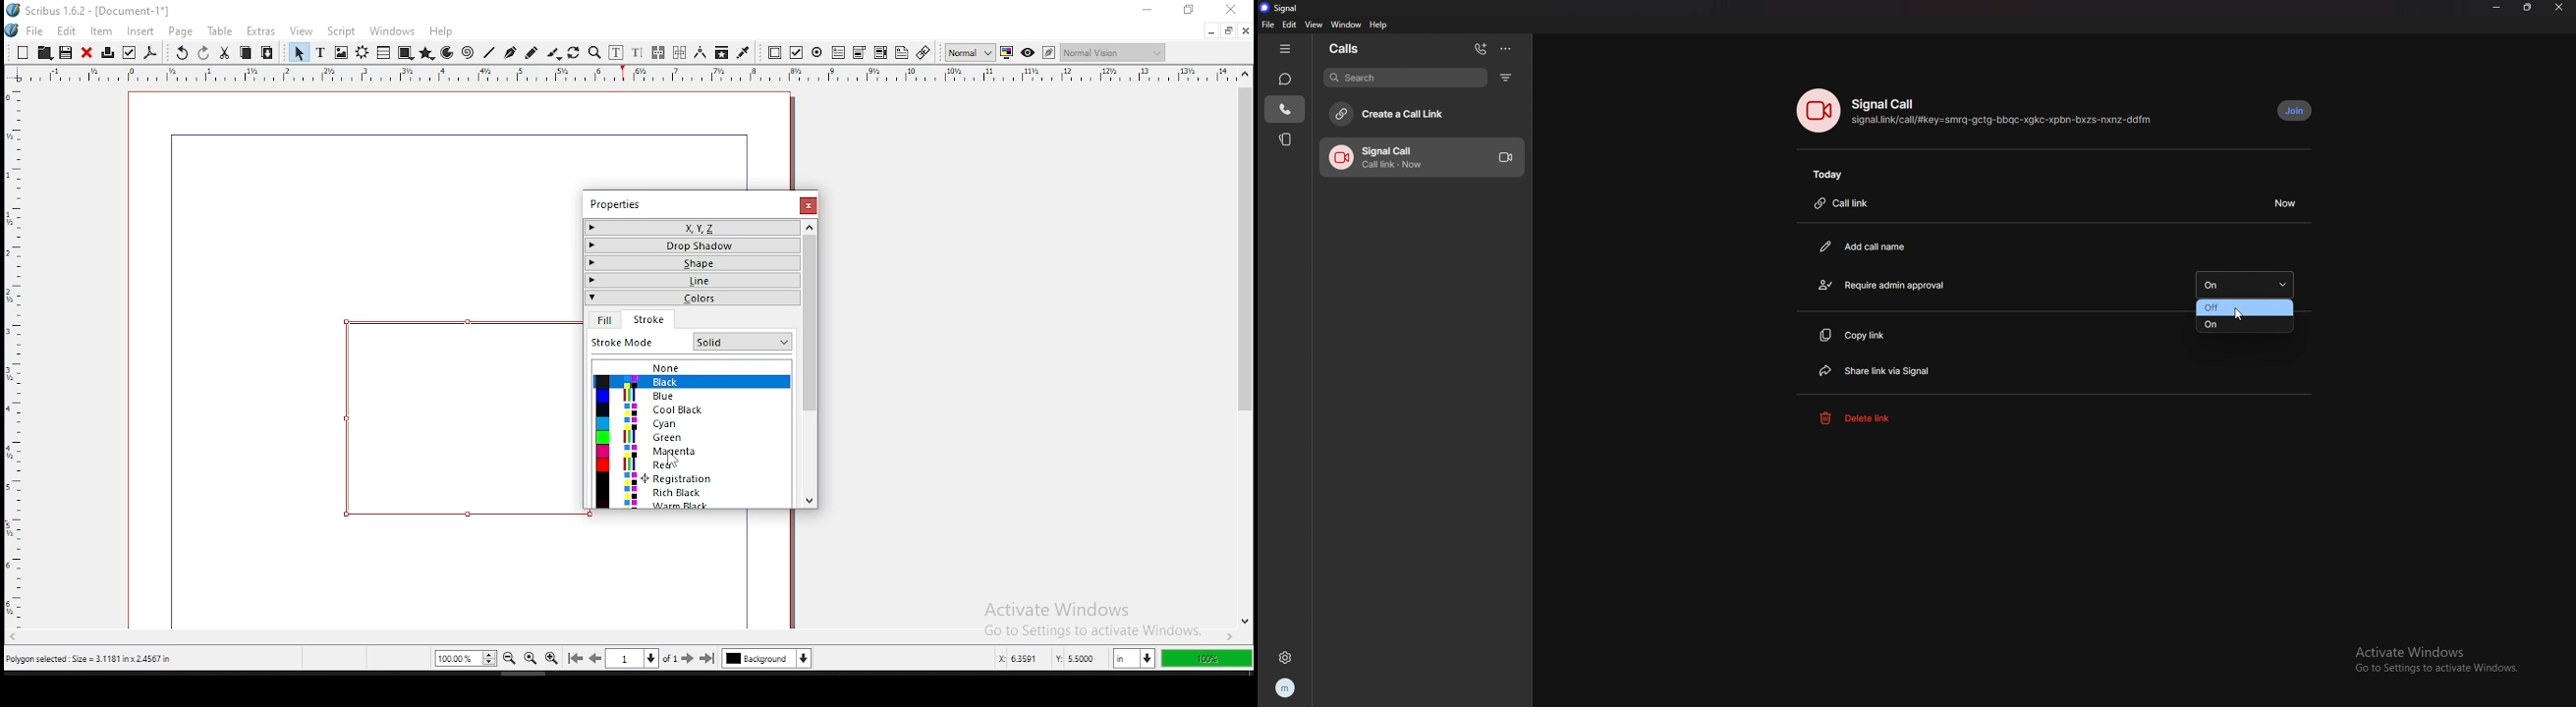 This screenshot has height=728, width=2576. What do you see at coordinates (1131, 659) in the screenshot?
I see `in` at bounding box center [1131, 659].